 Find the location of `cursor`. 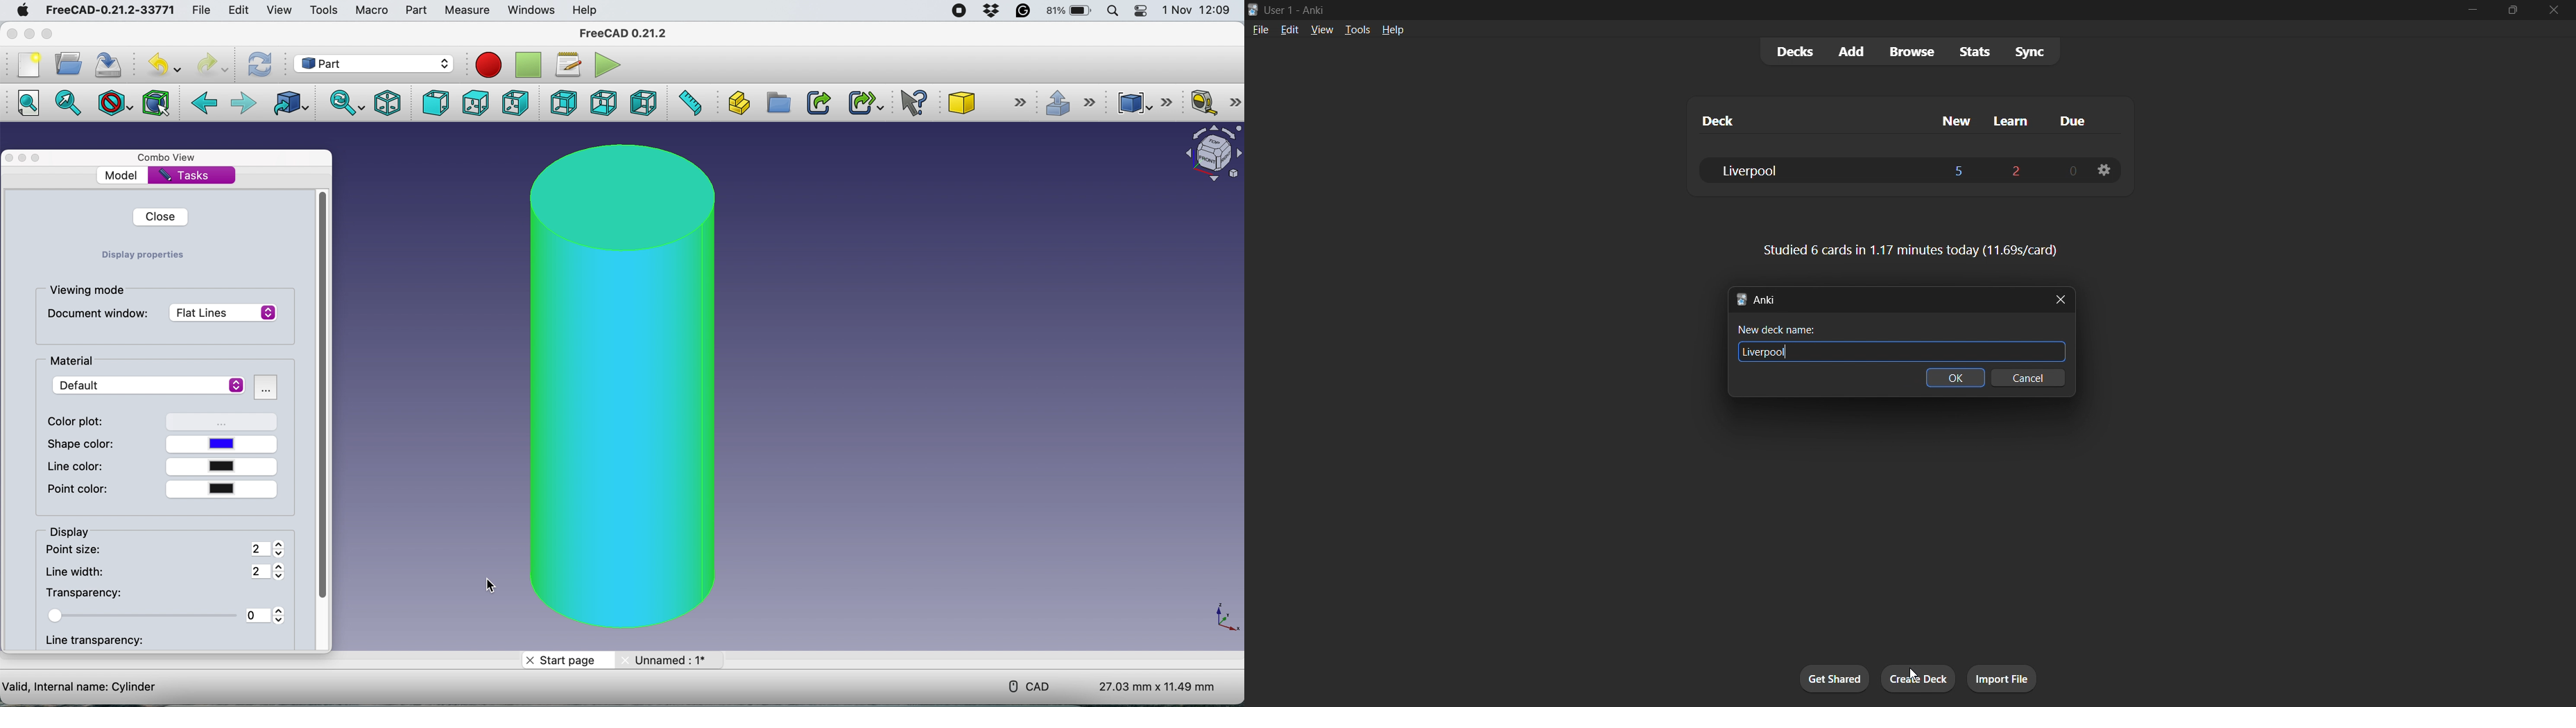

cursor is located at coordinates (1912, 673).